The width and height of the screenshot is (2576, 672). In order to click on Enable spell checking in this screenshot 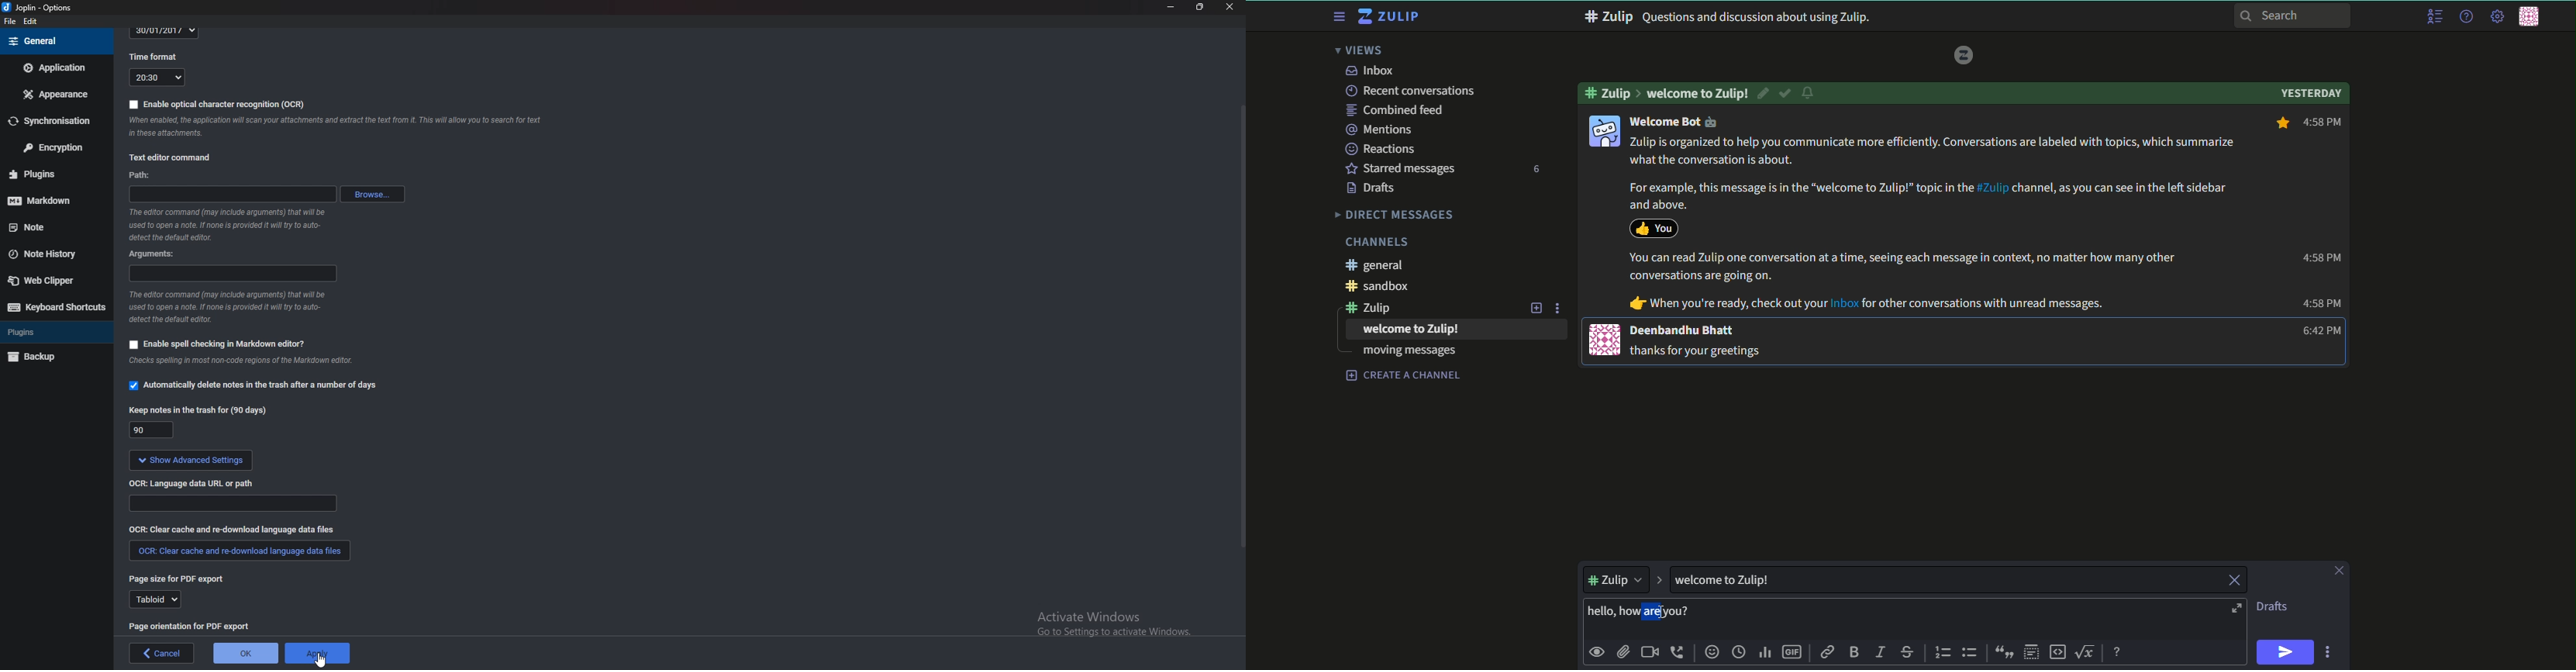, I will do `click(217, 344)`.